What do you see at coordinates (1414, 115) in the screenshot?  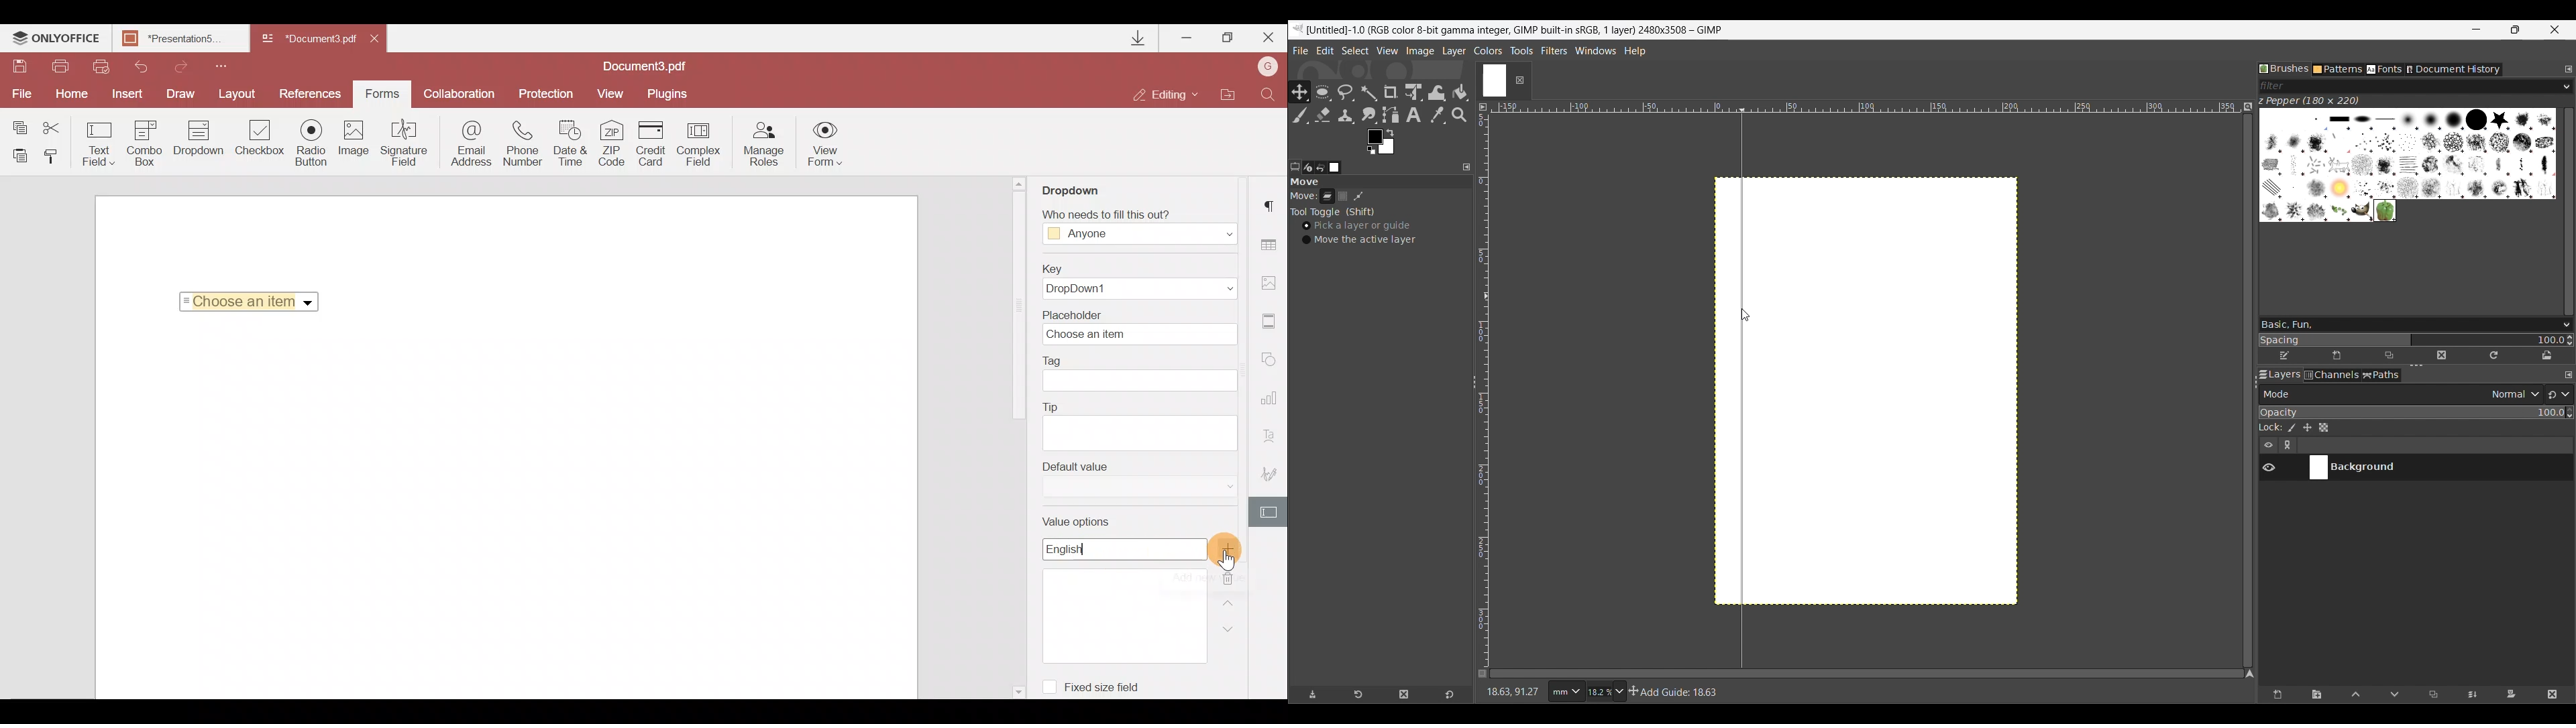 I see `Text tool` at bounding box center [1414, 115].